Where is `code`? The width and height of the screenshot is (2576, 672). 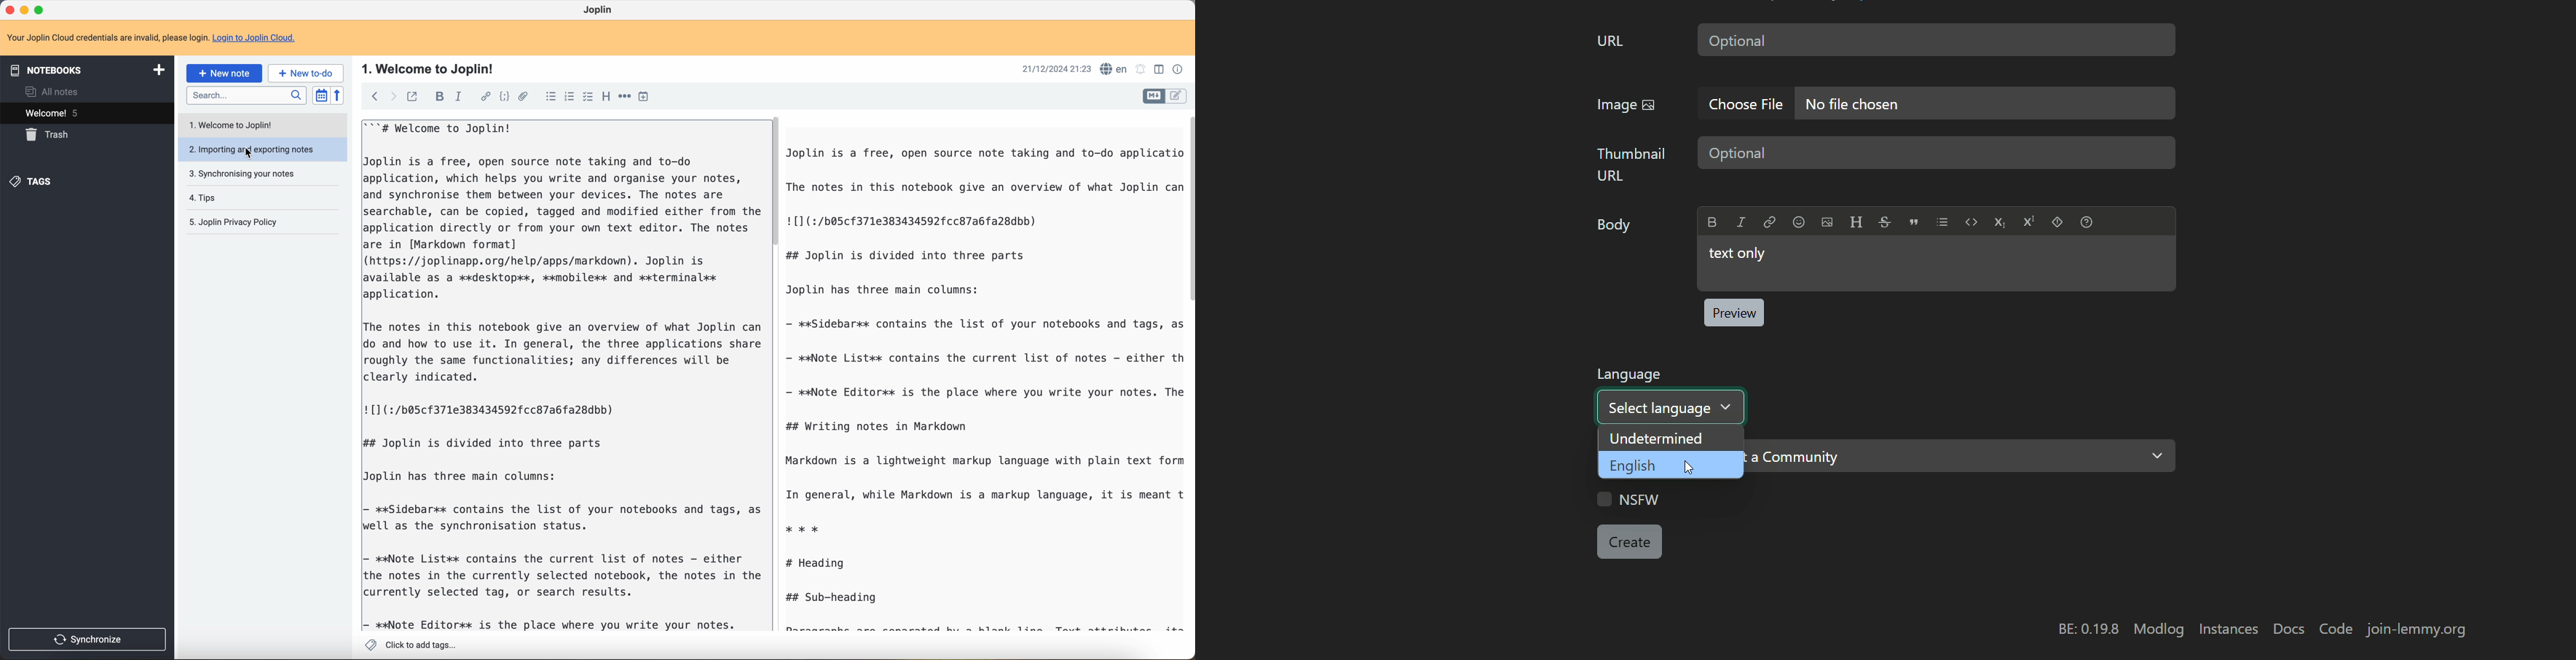 code is located at coordinates (504, 98).